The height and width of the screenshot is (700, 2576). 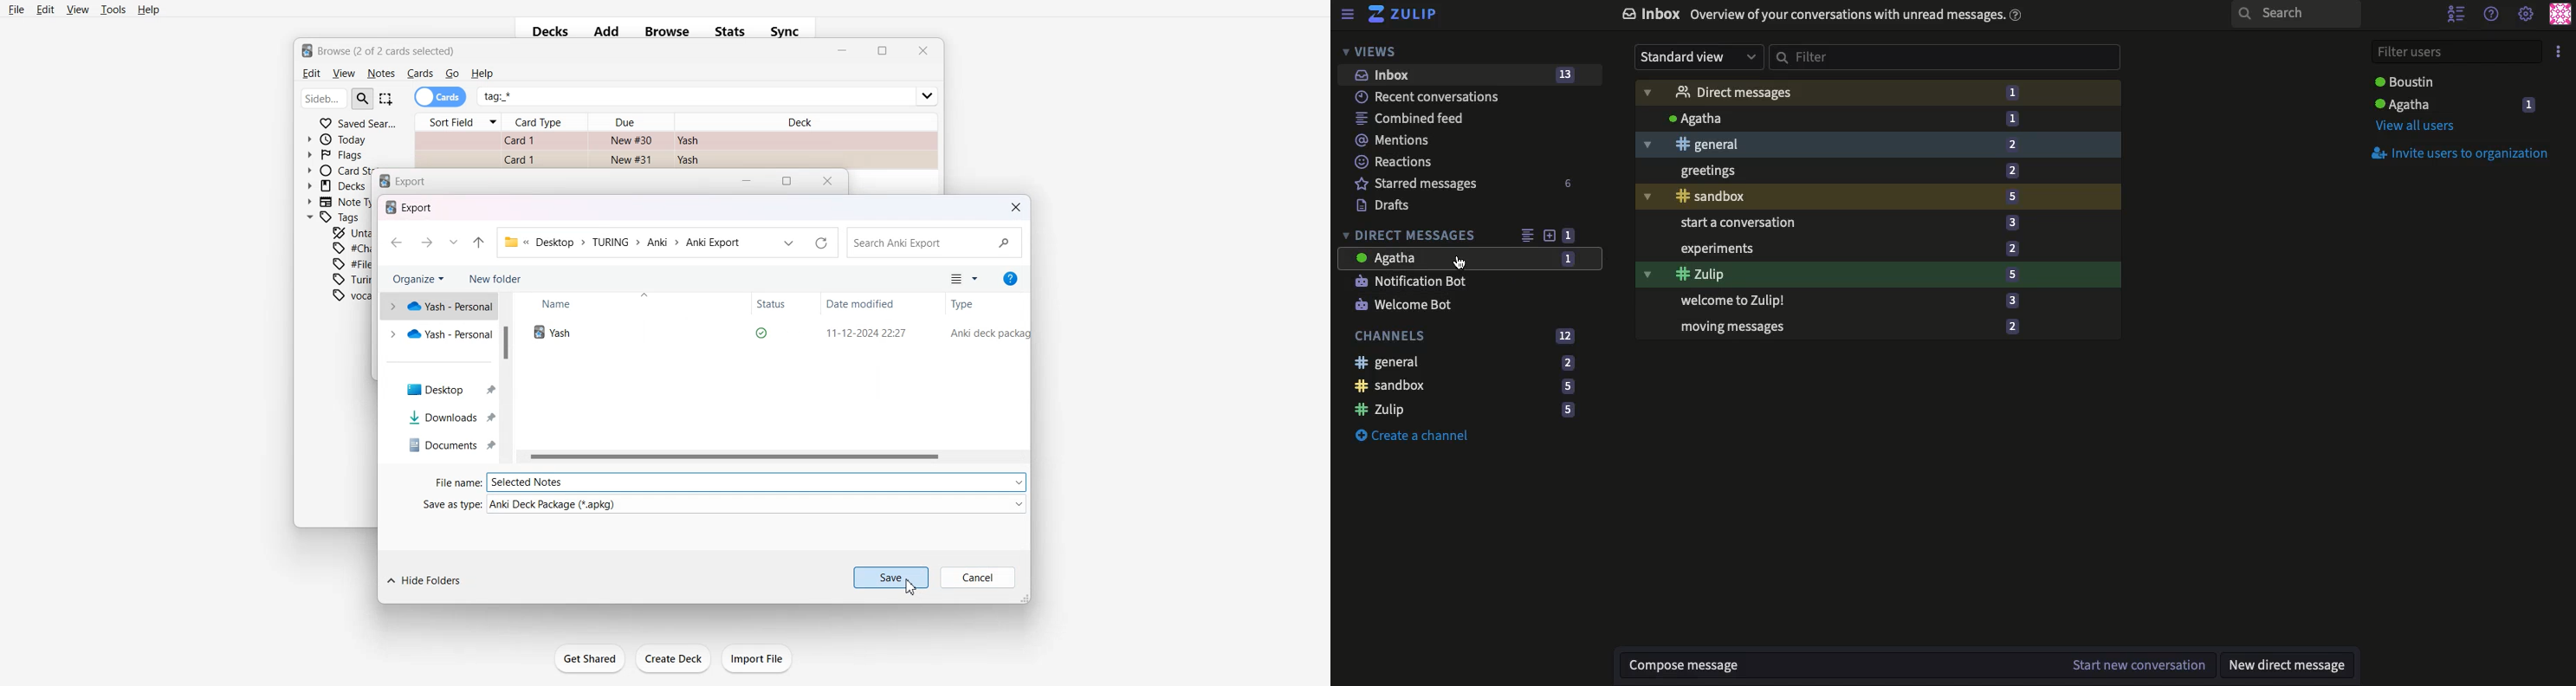 I want to click on Starred messages, so click(x=1466, y=183).